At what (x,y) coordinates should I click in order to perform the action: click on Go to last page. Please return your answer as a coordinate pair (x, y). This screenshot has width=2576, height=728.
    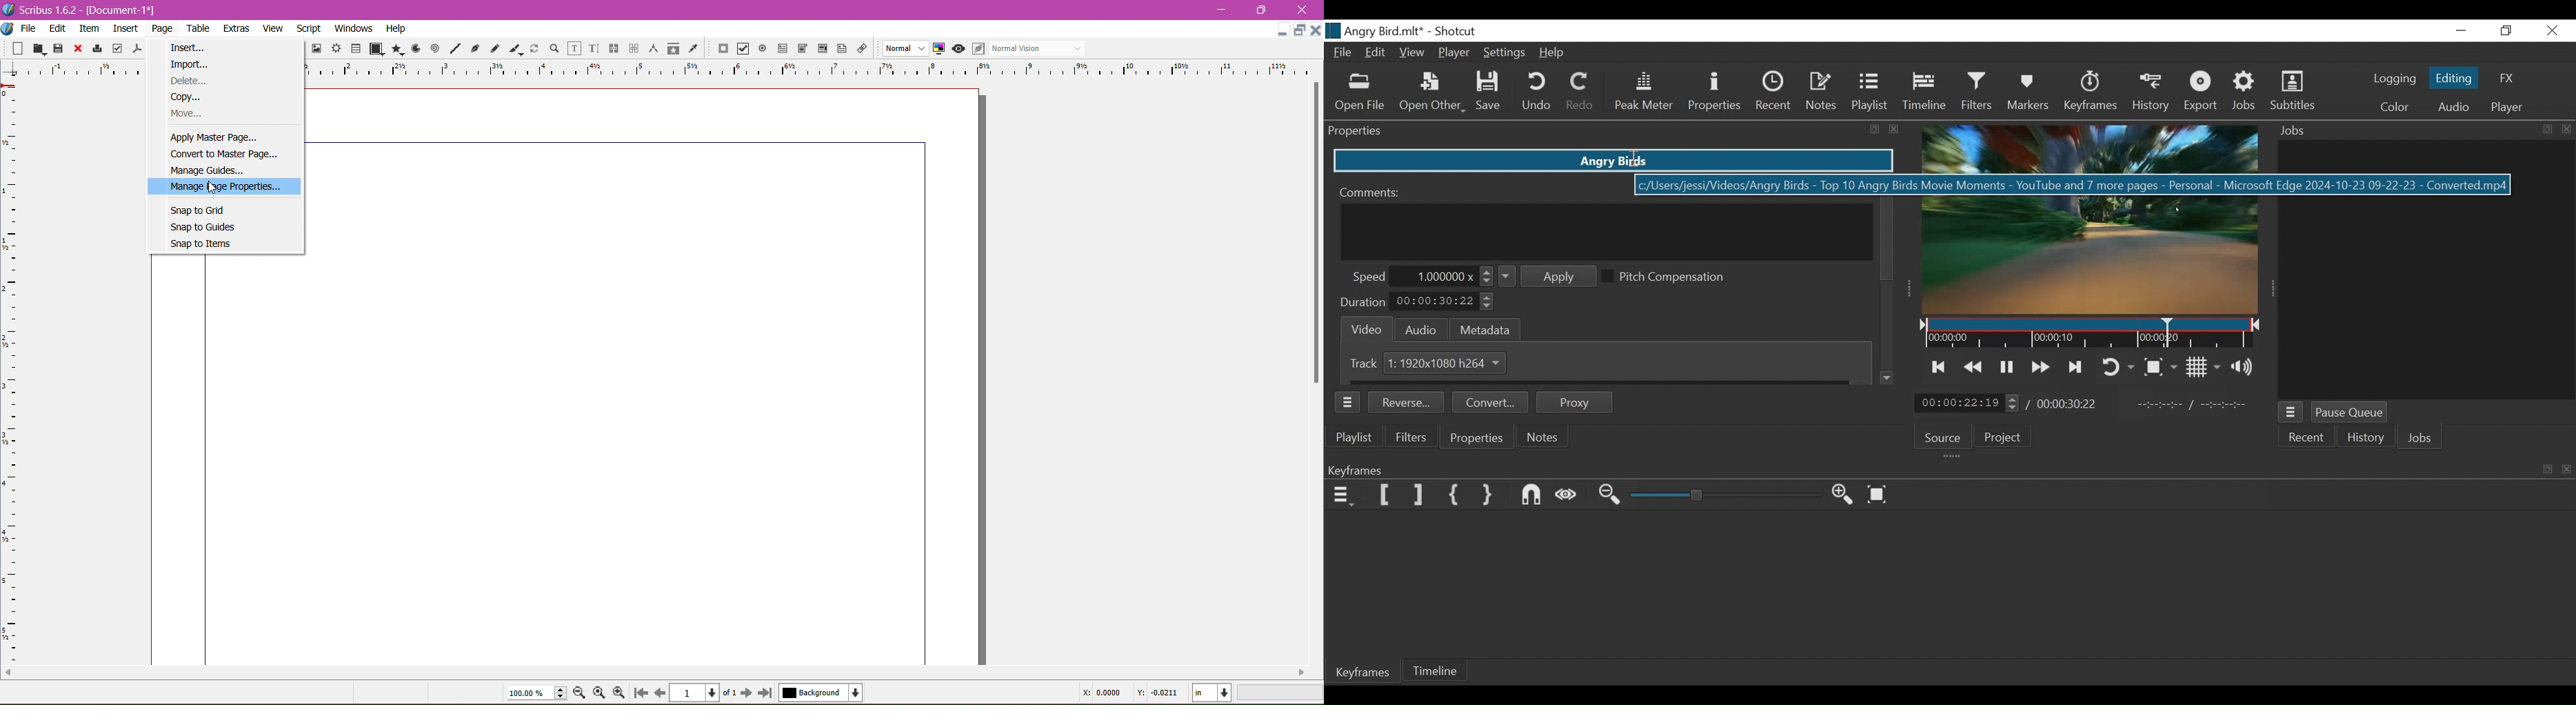
    Looking at the image, I should click on (766, 693).